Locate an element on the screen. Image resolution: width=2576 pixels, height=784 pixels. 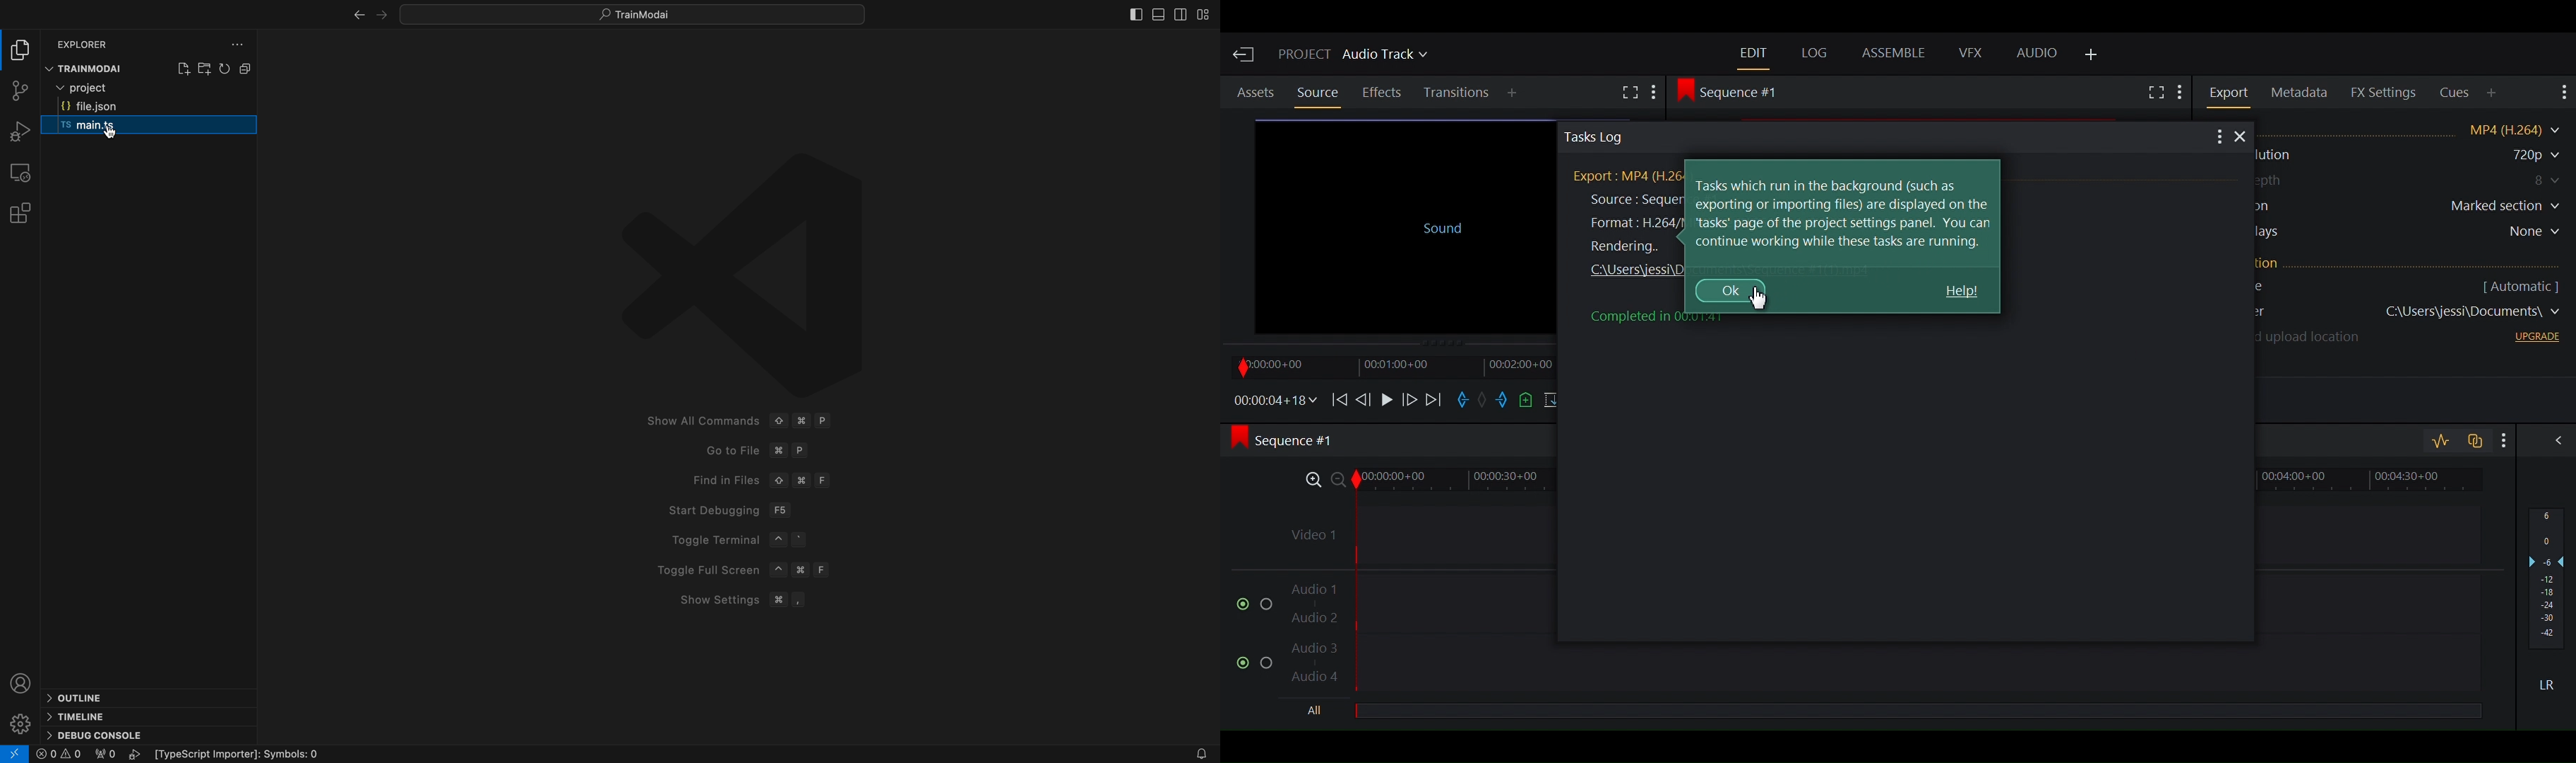
Audio output levels dB is located at coordinates (2547, 580).